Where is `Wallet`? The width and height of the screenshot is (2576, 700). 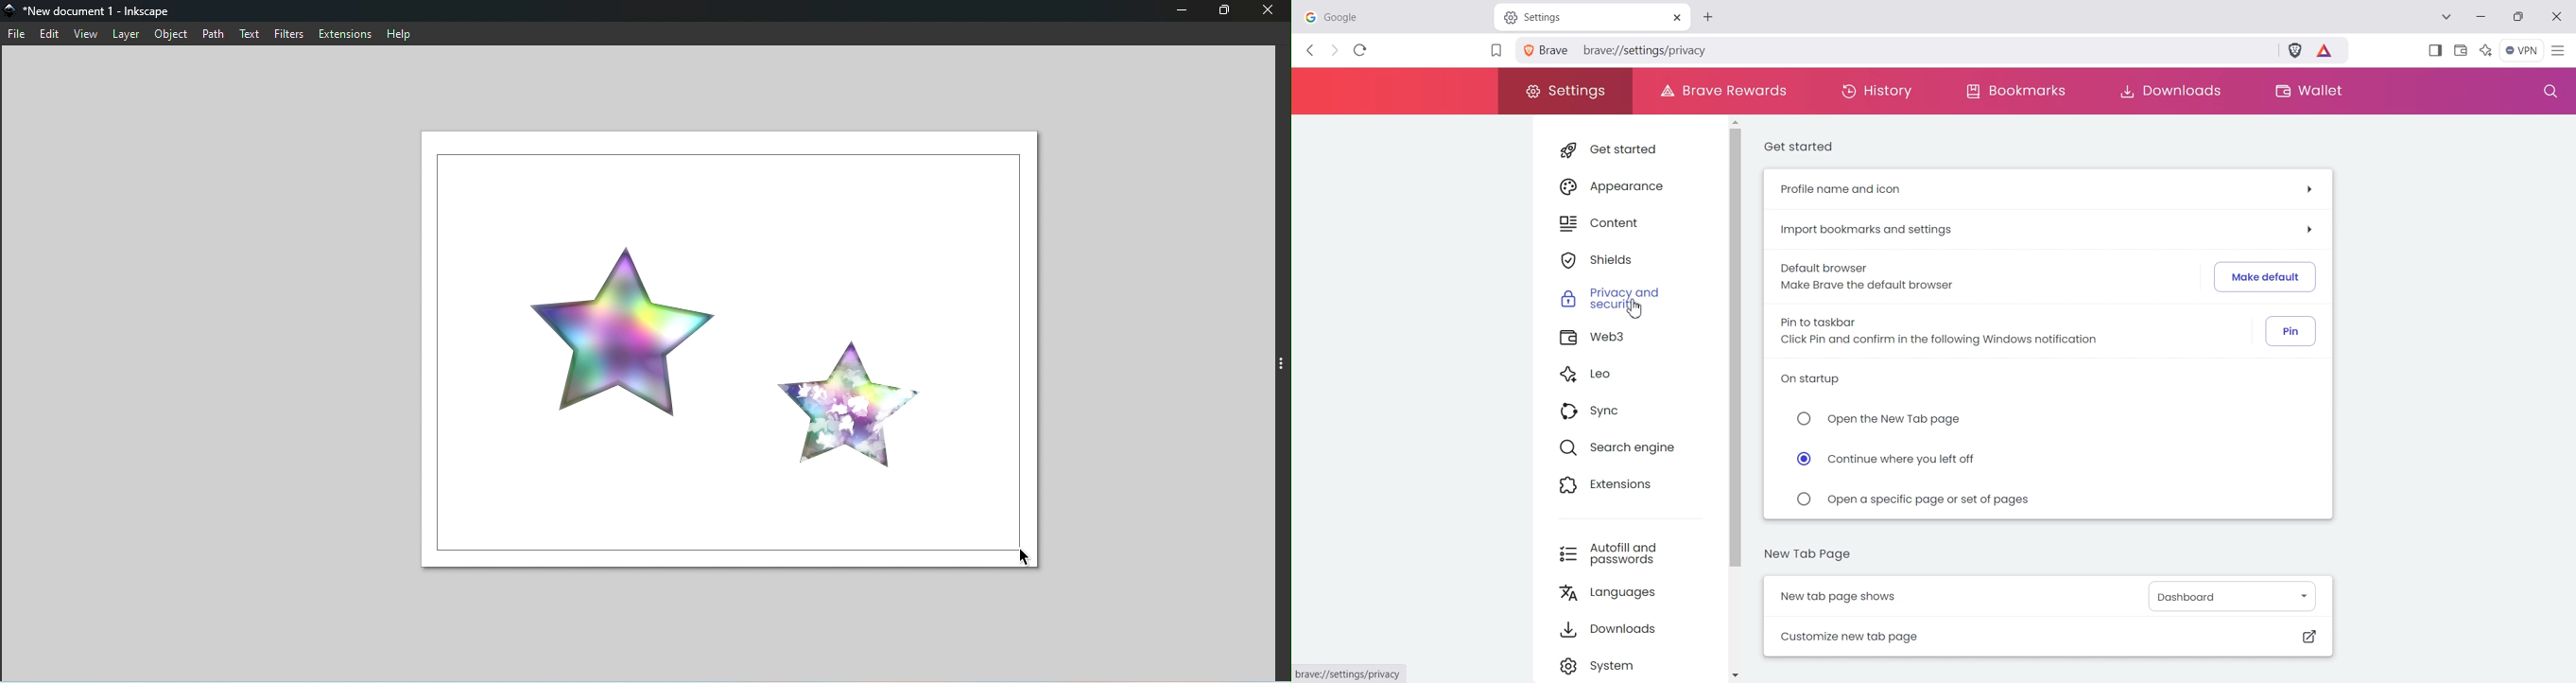 Wallet is located at coordinates (2461, 49).